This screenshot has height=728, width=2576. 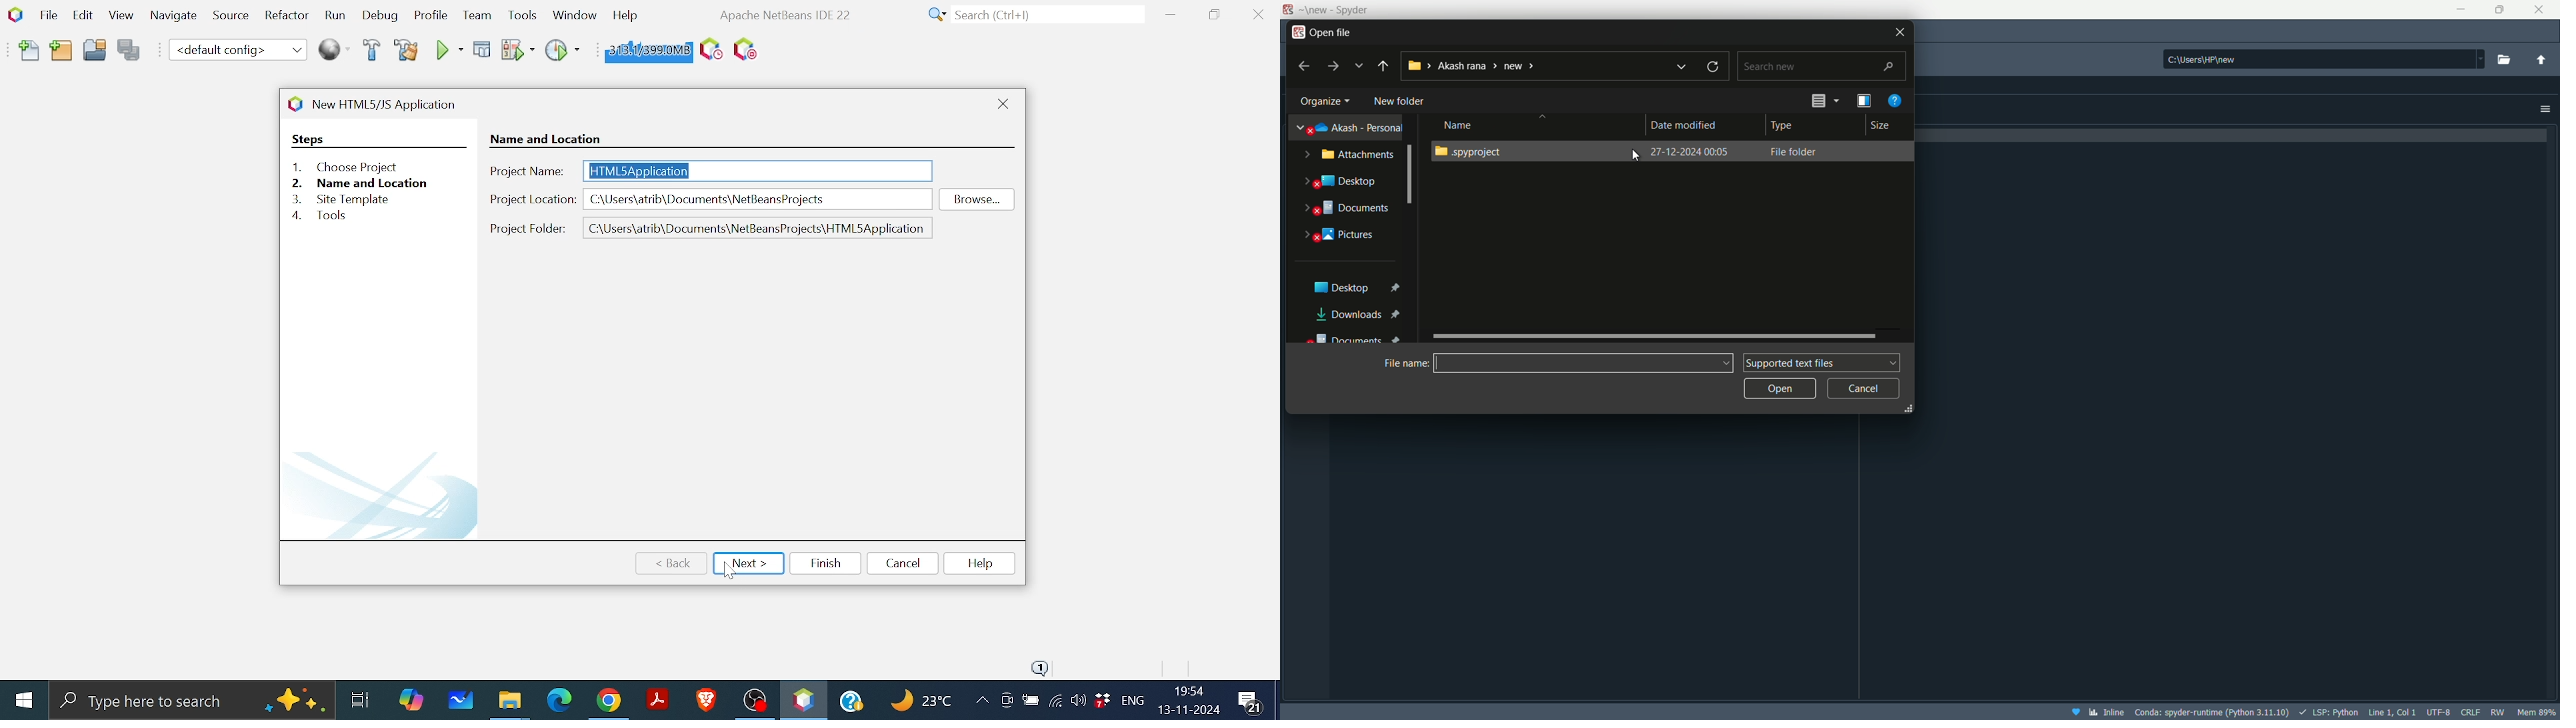 I want to click on Back, so click(x=673, y=564).